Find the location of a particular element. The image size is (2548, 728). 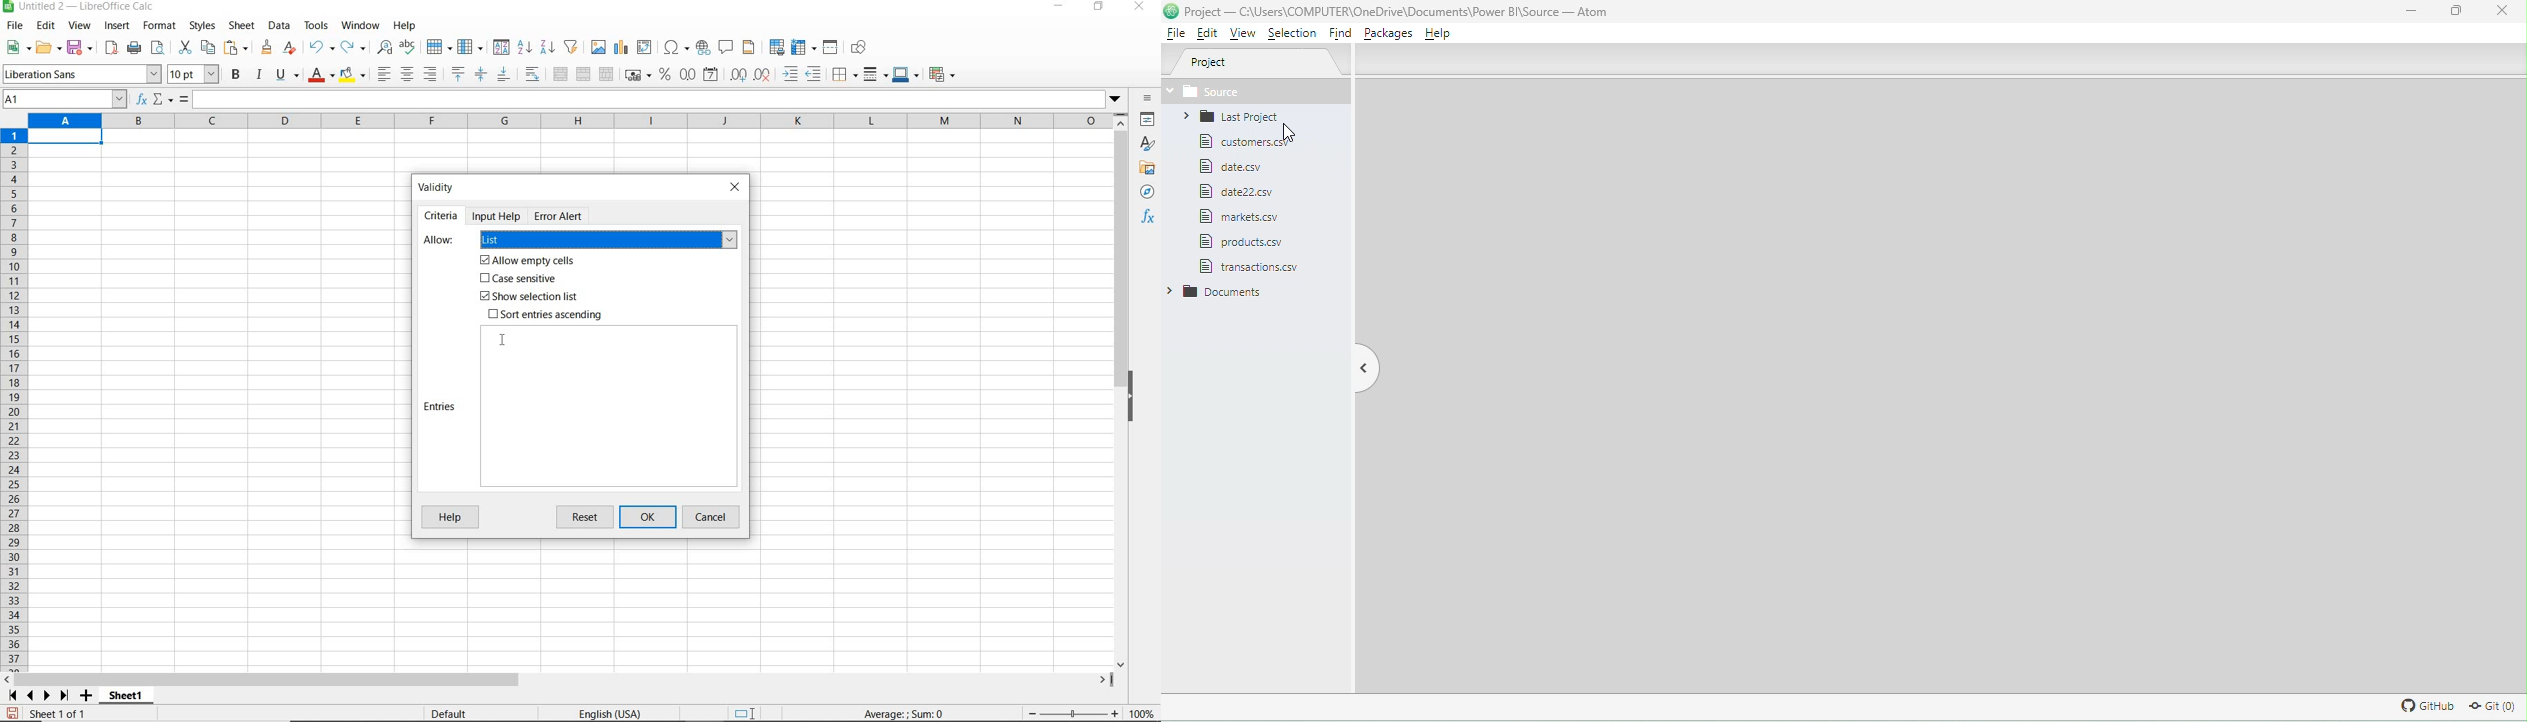

decrease indent is located at coordinates (817, 74).